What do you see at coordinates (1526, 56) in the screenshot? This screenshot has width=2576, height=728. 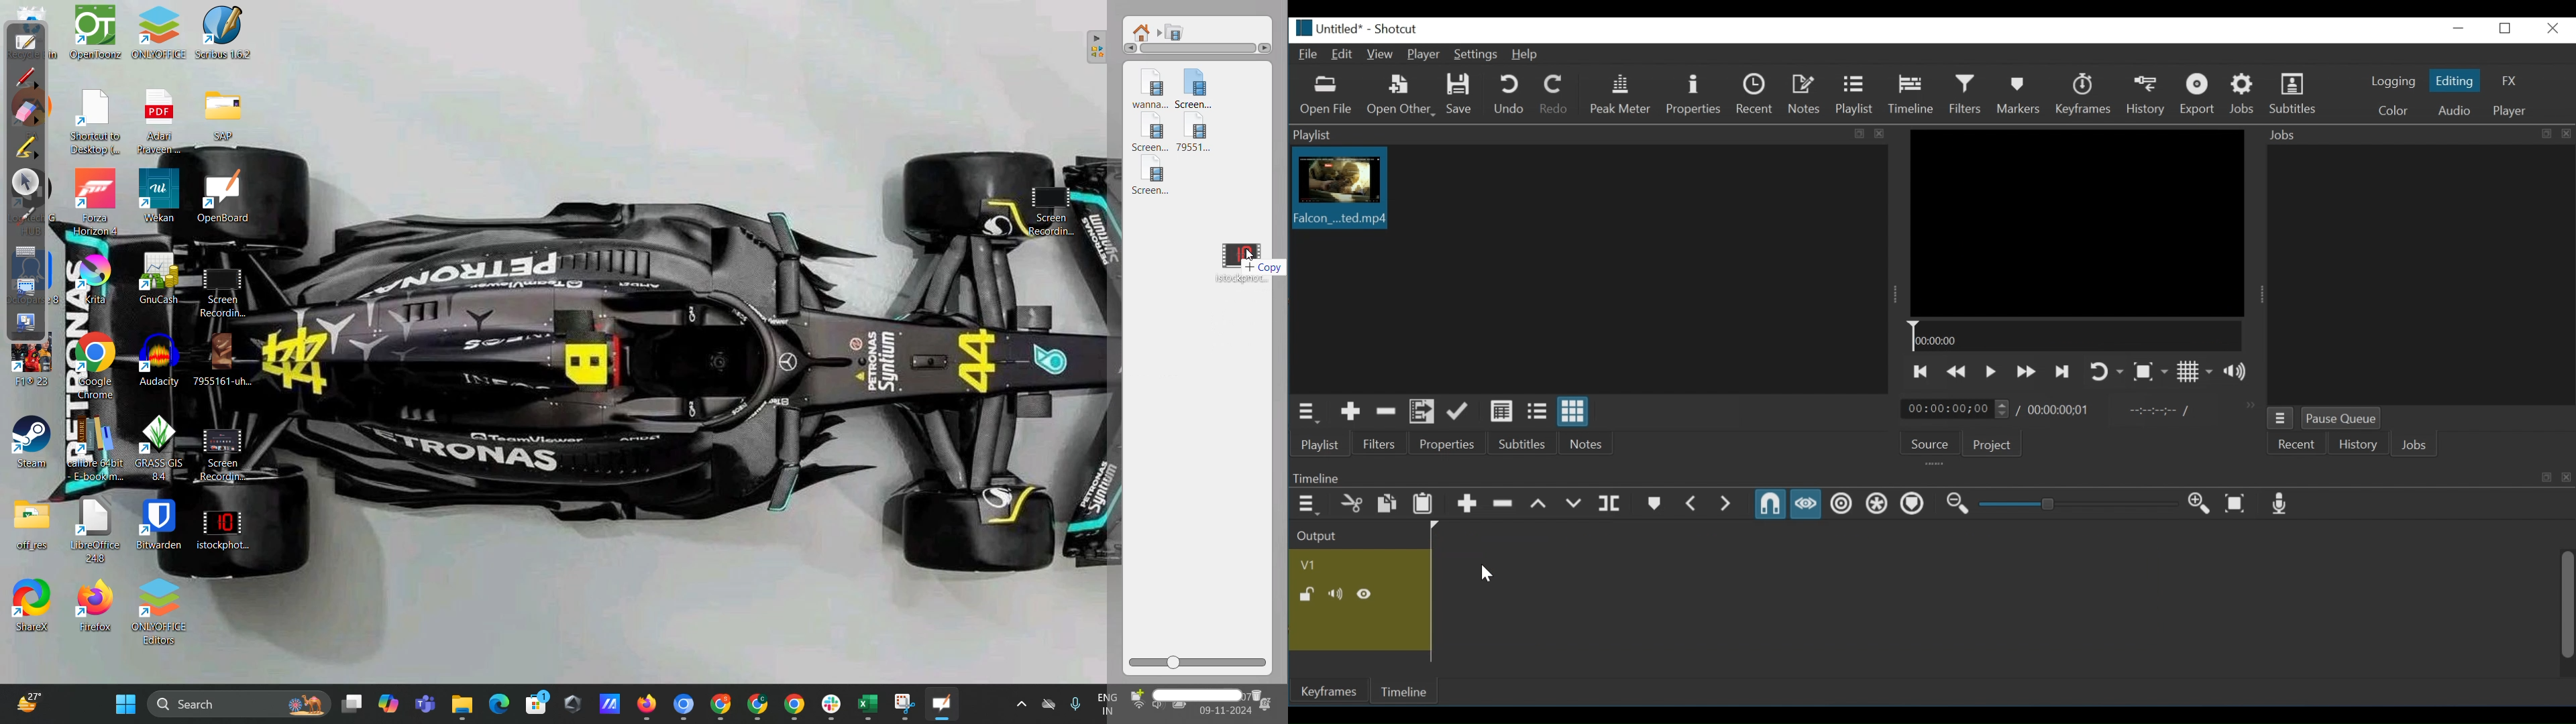 I see `Help` at bounding box center [1526, 56].